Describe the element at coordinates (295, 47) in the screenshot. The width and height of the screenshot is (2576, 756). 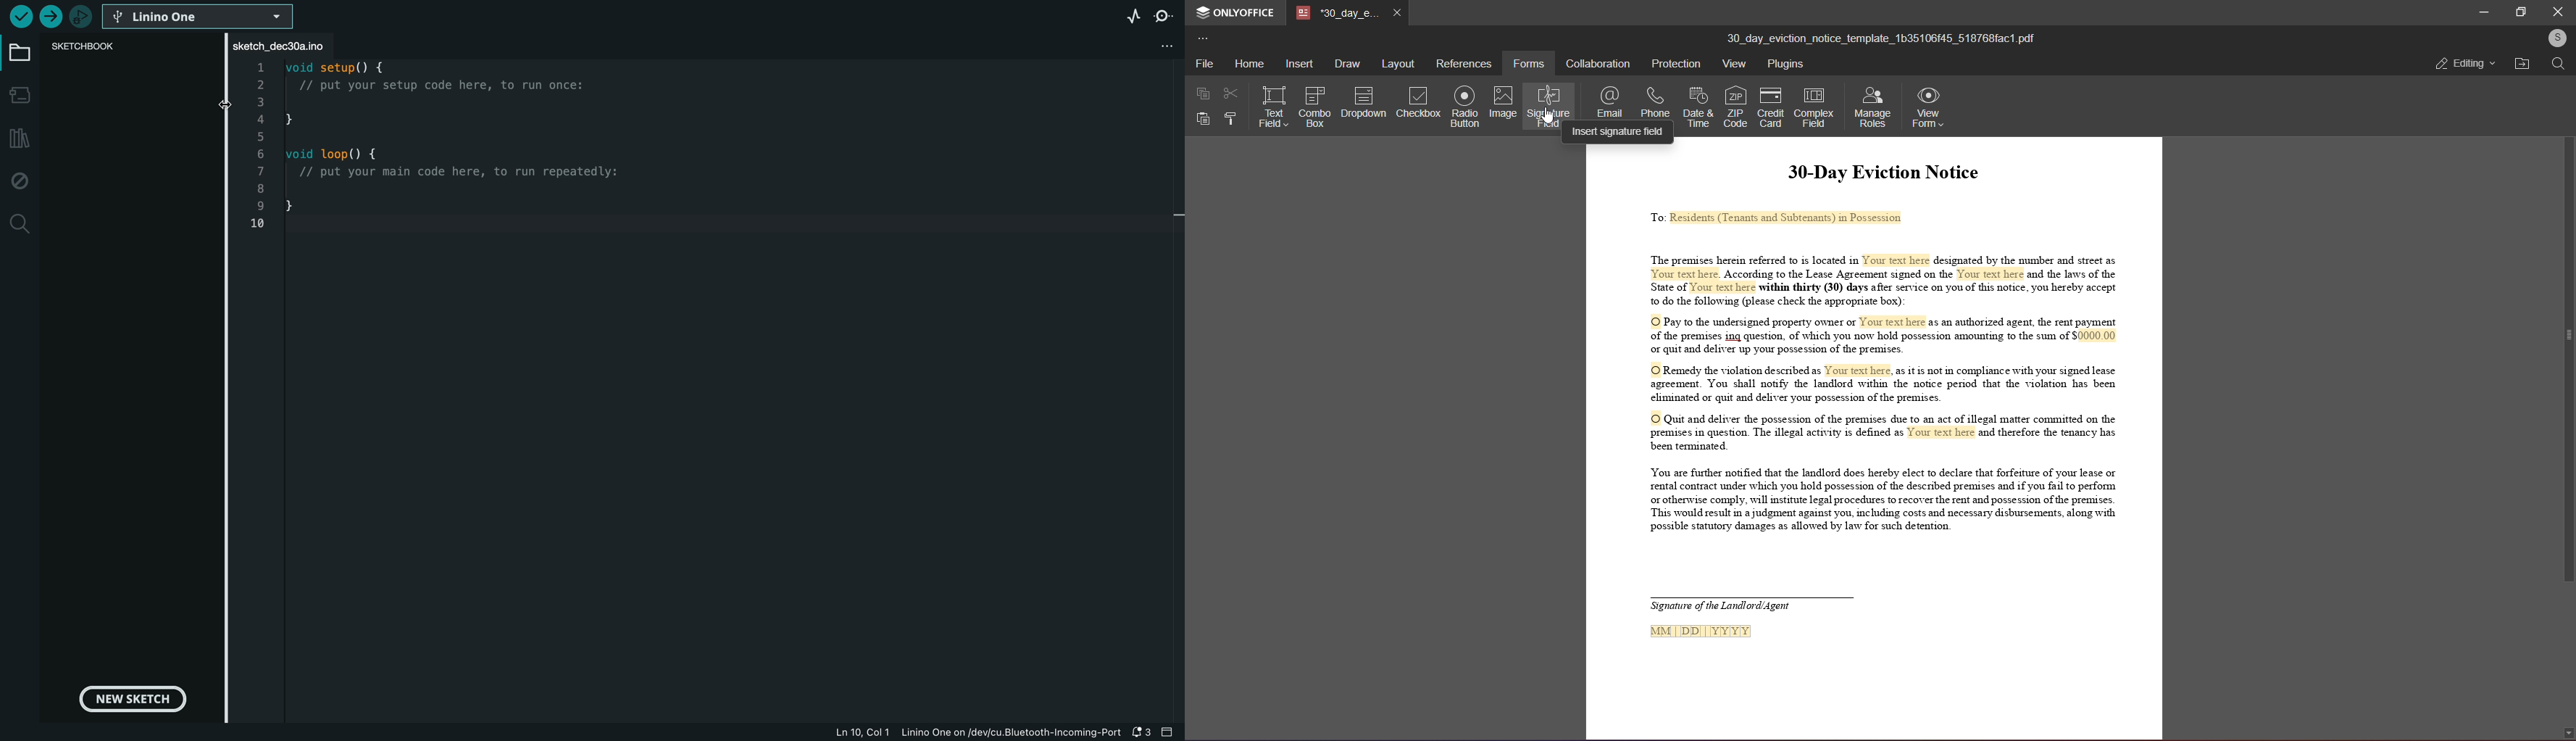
I see `file tab` at that location.